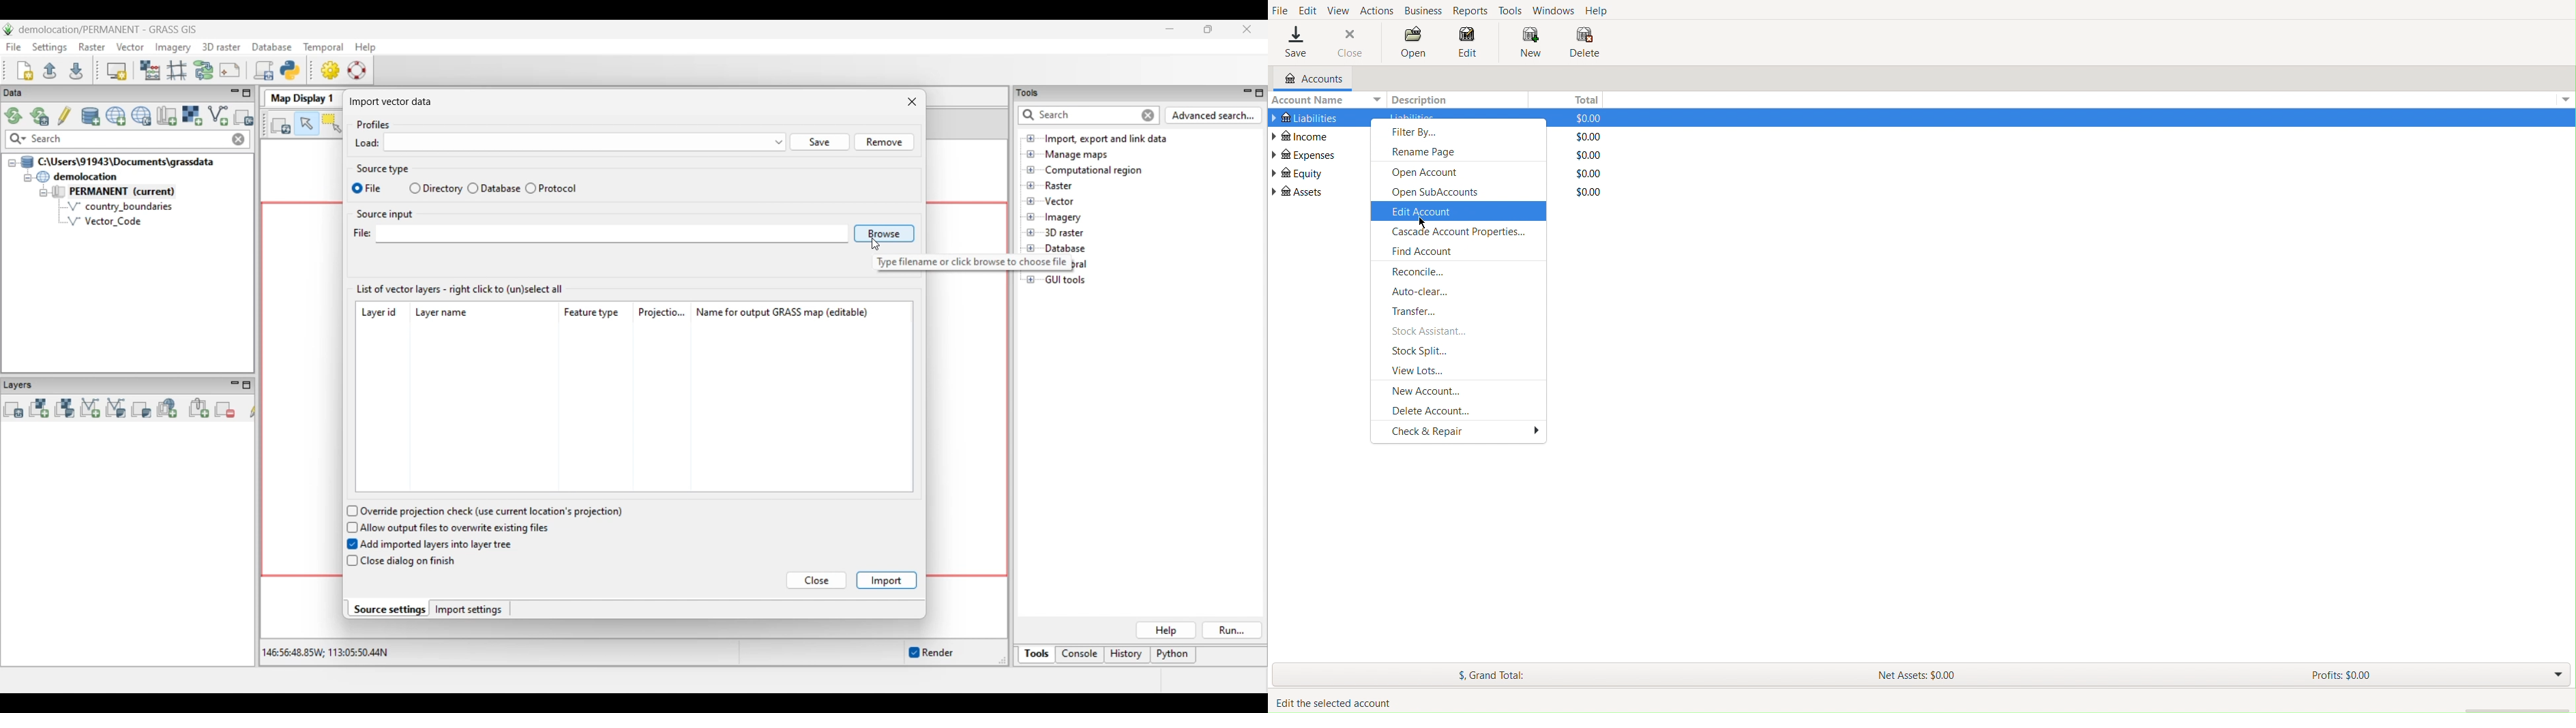 Image resolution: width=2576 pixels, height=728 pixels. What do you see at coordinates (1423, 100) in the screenshot?
I see `Description` at bounding box center [1423, 100].